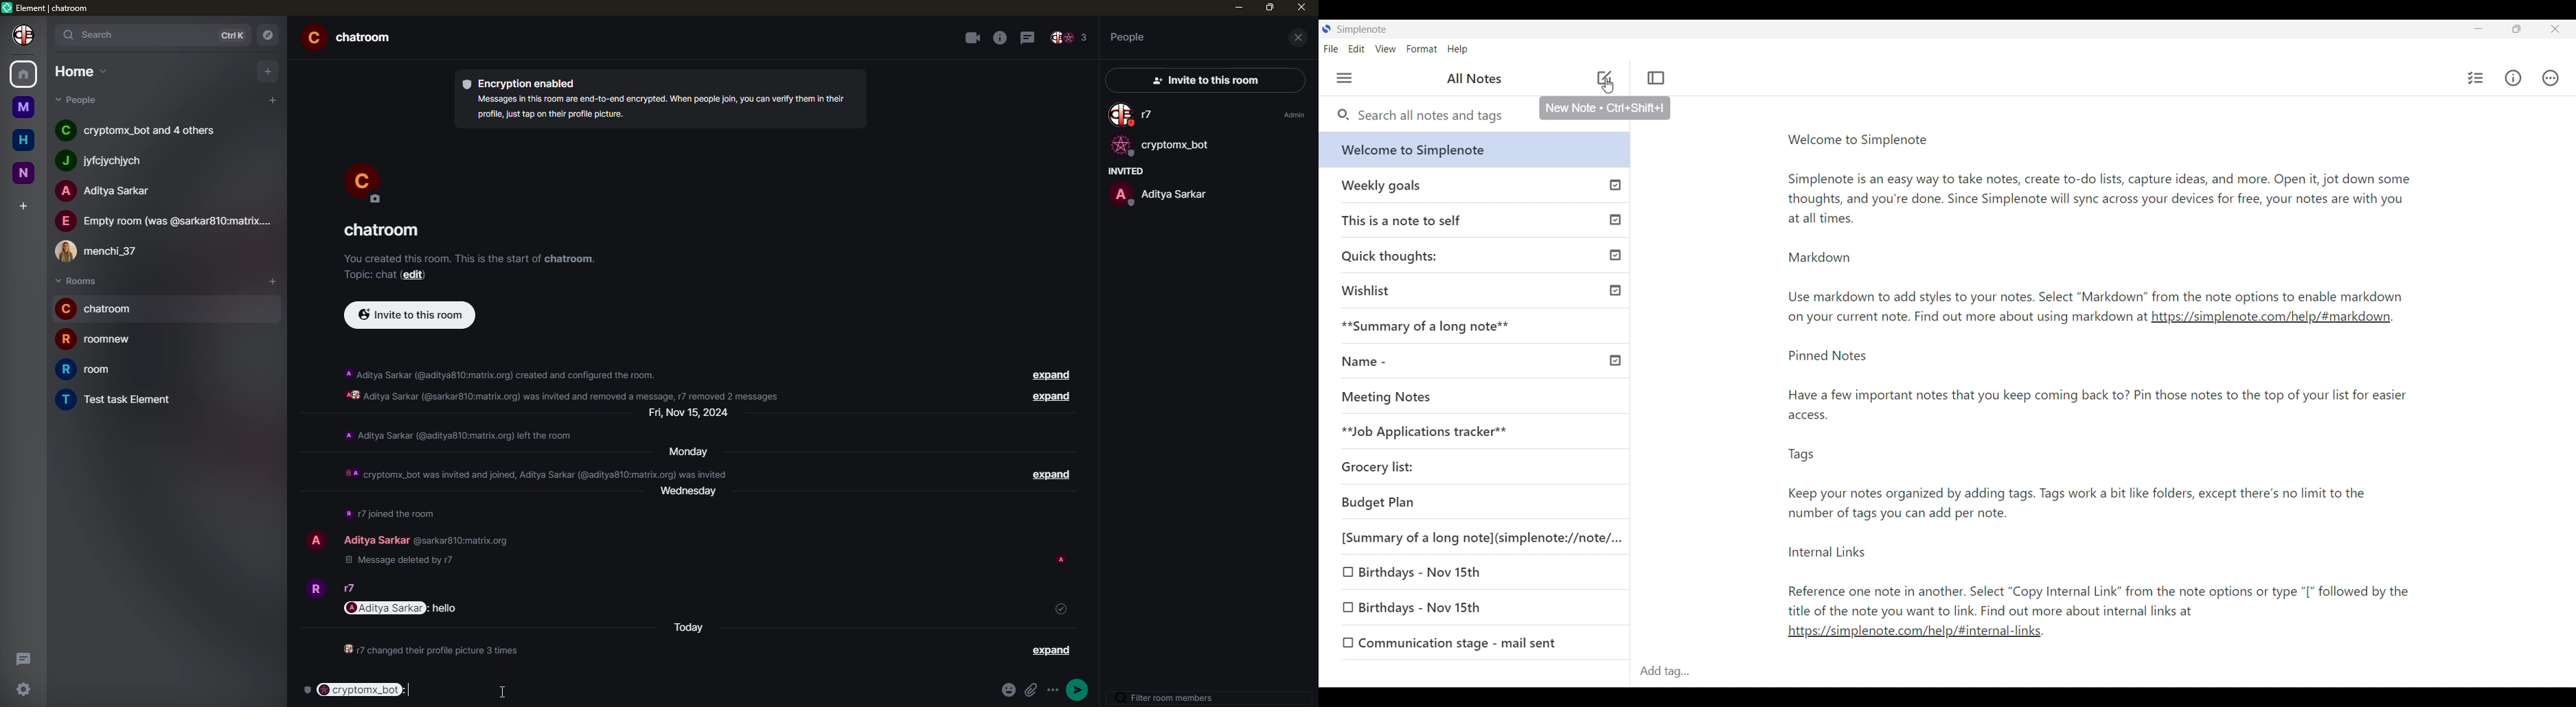  Describe the element at coordinates (1292, 115) in the screenshot. I see `admin` at that location.